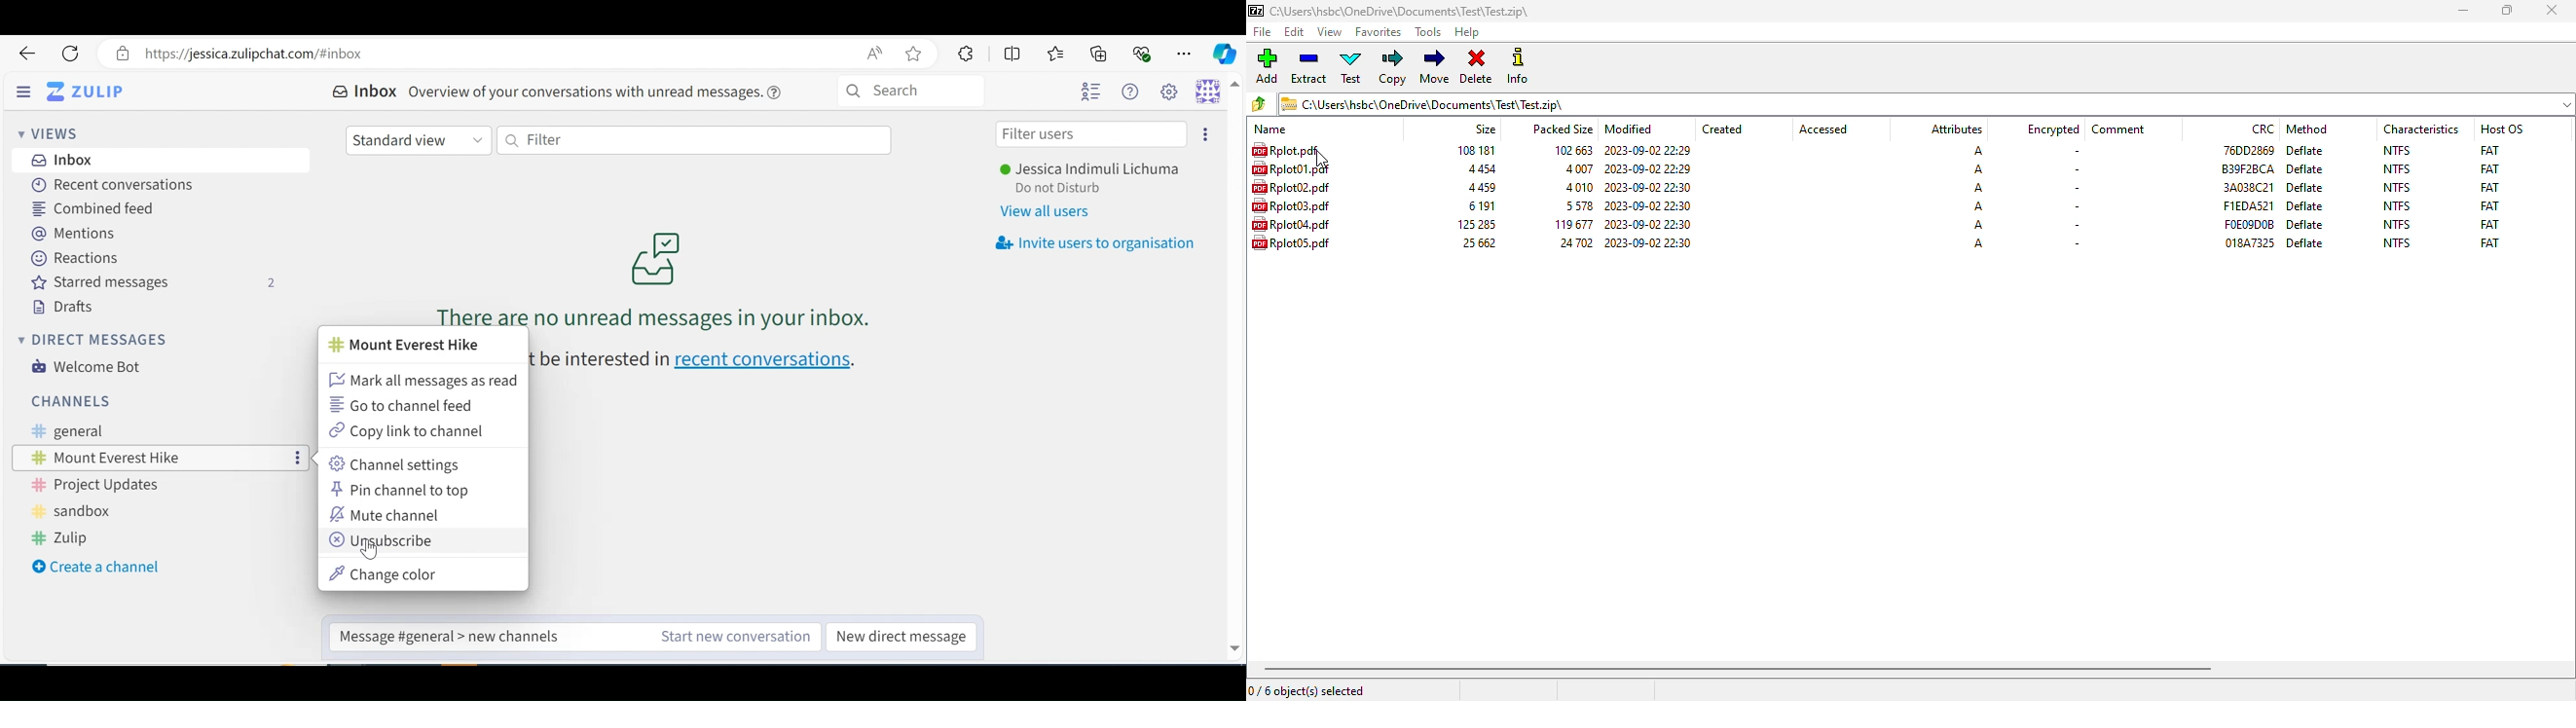  I want to click on packed size, so click(1570, 224).